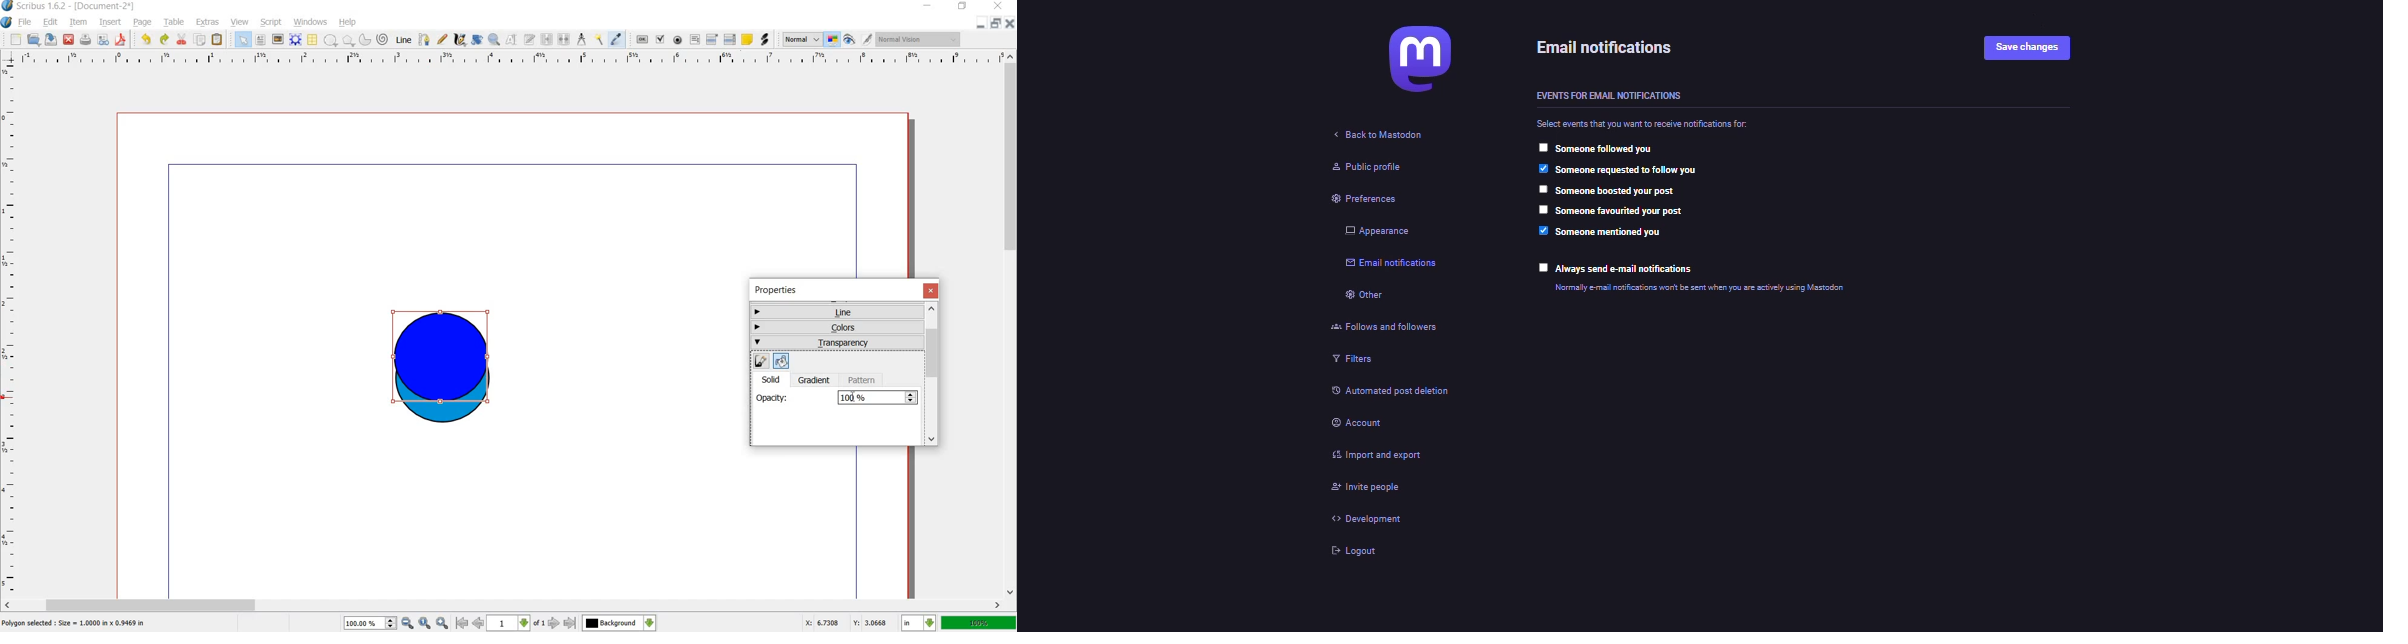  Describe the element at coordinates (1605, 47) in the screenshot. I see `email notifications` at that location.